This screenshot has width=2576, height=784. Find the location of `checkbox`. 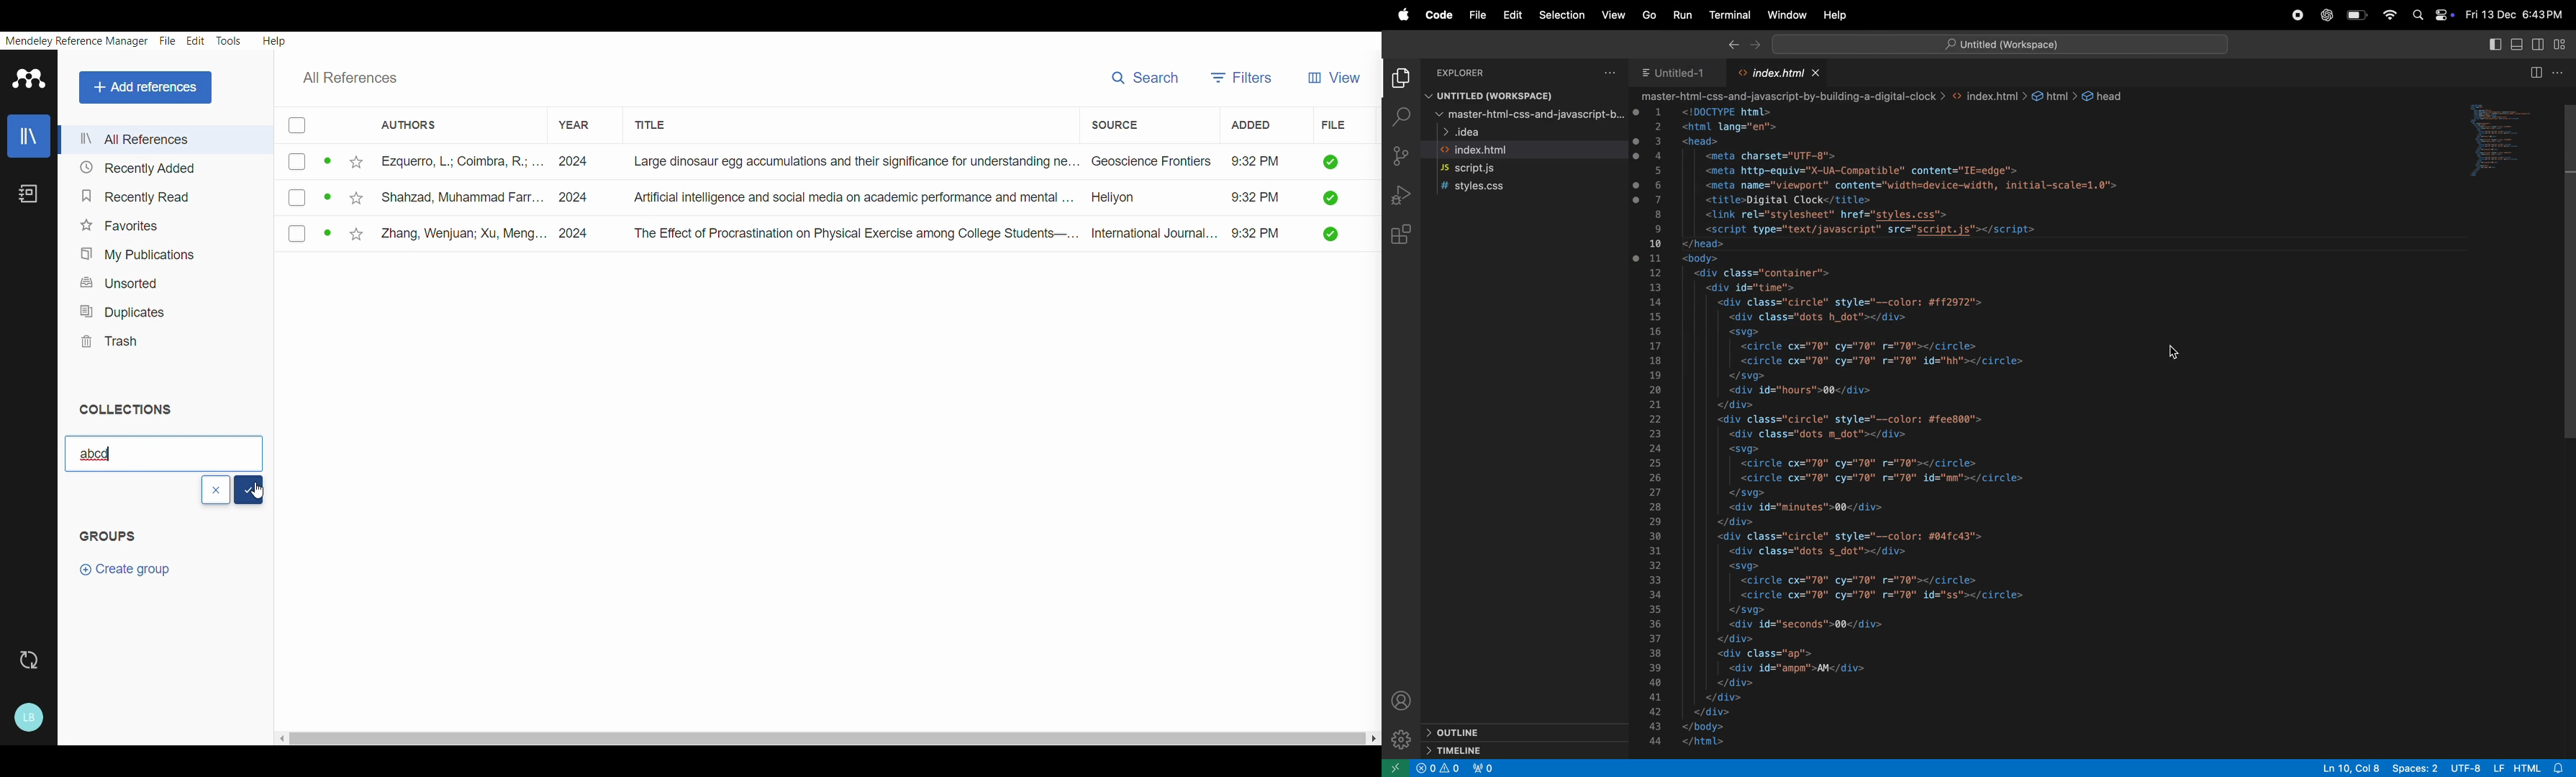

checkbox is located at coordinates (297, 125).